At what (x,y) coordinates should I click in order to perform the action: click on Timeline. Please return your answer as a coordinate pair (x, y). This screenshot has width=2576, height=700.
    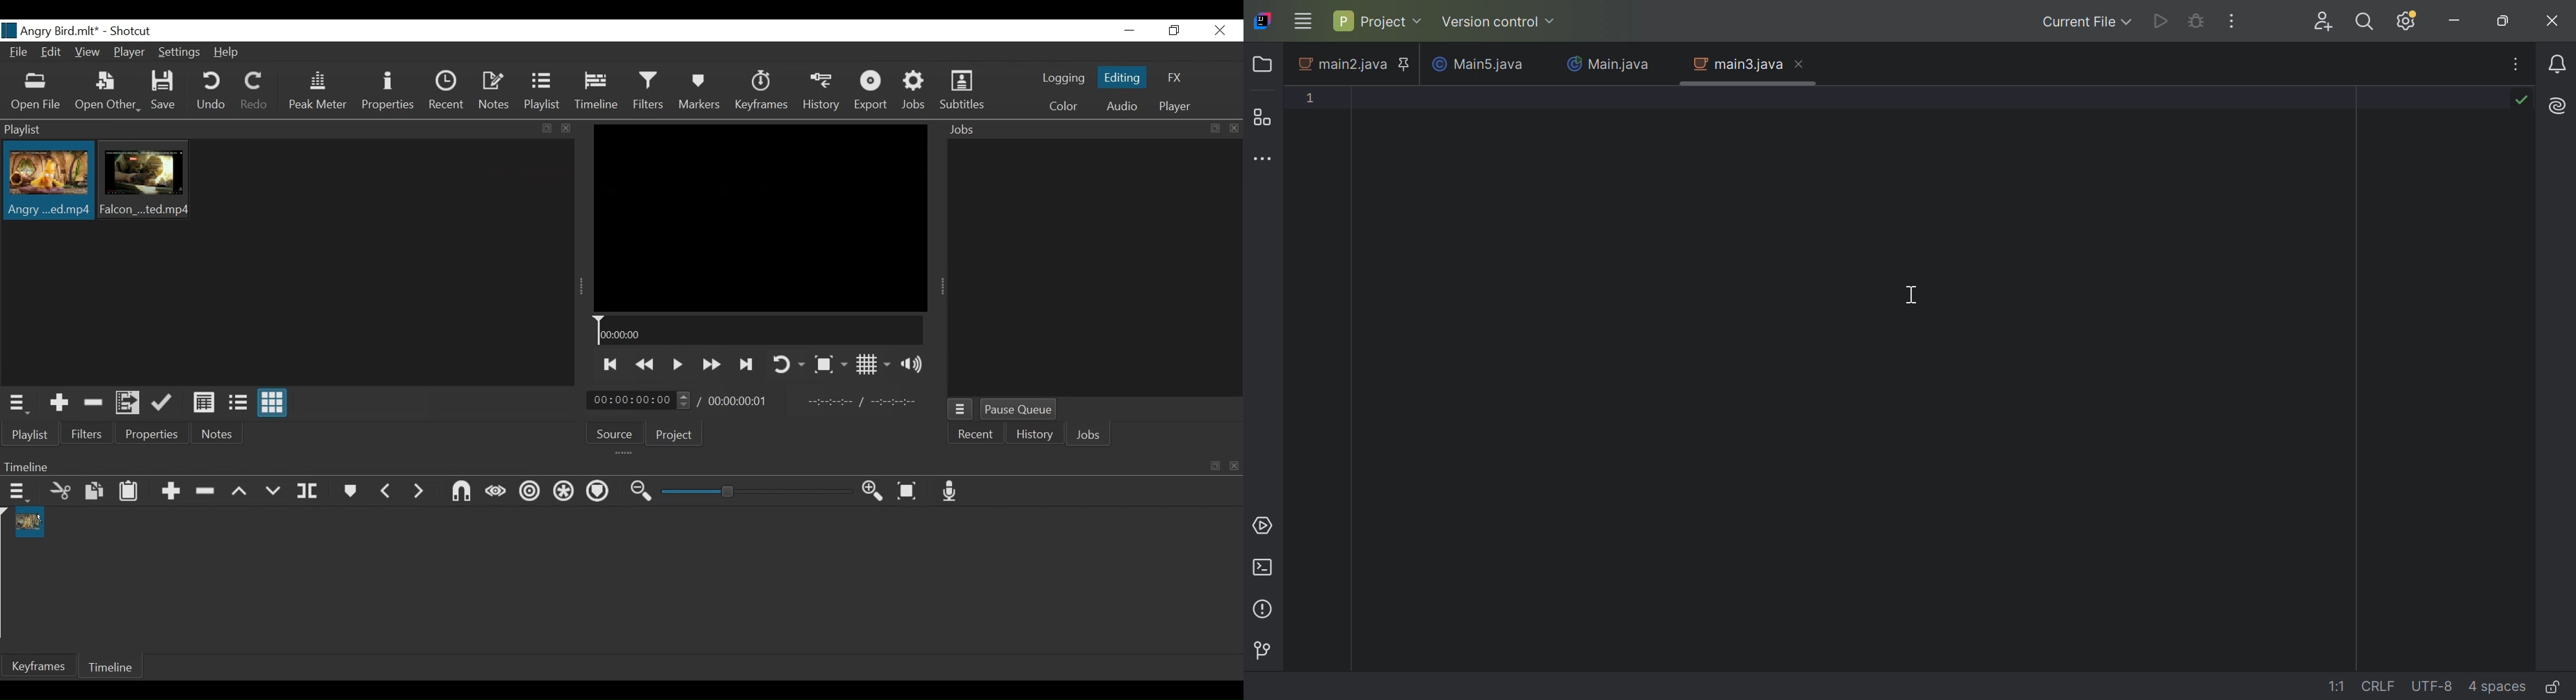
    Looking at the image, I should click on (112, 666).